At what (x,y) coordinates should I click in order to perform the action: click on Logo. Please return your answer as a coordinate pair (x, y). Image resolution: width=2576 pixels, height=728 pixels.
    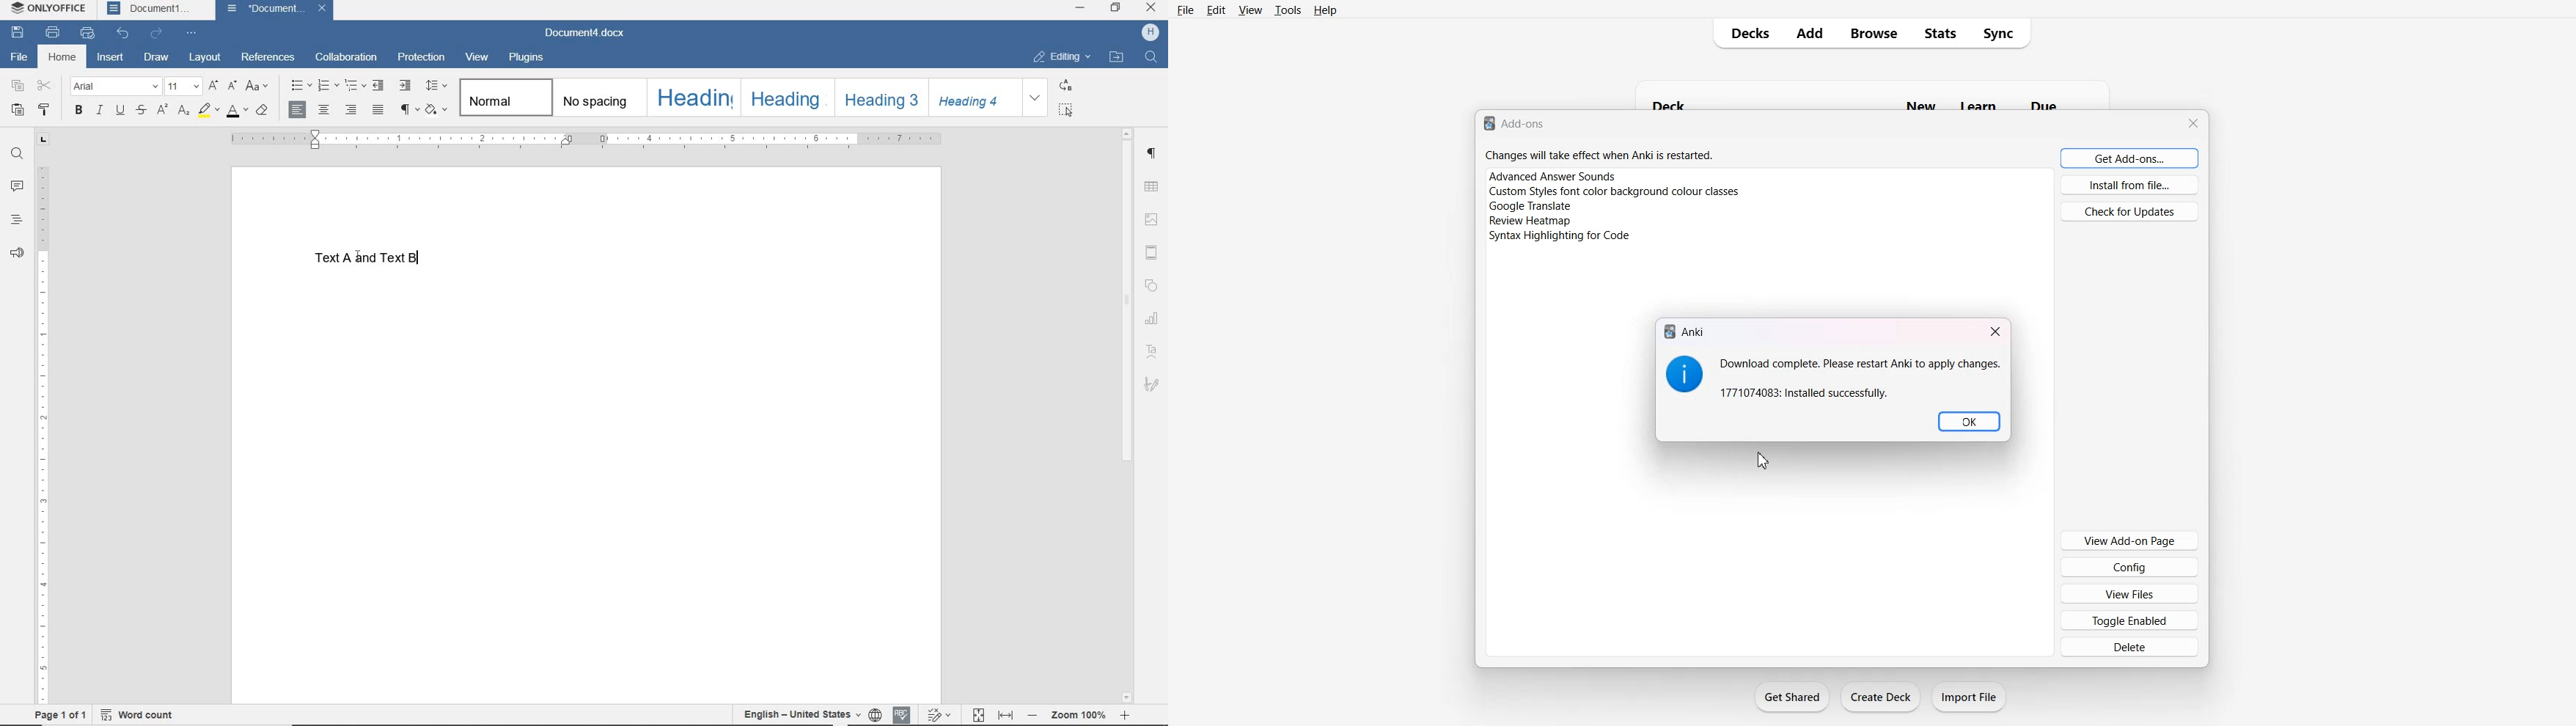
    Looking at the image, I should click on (1684, 374).